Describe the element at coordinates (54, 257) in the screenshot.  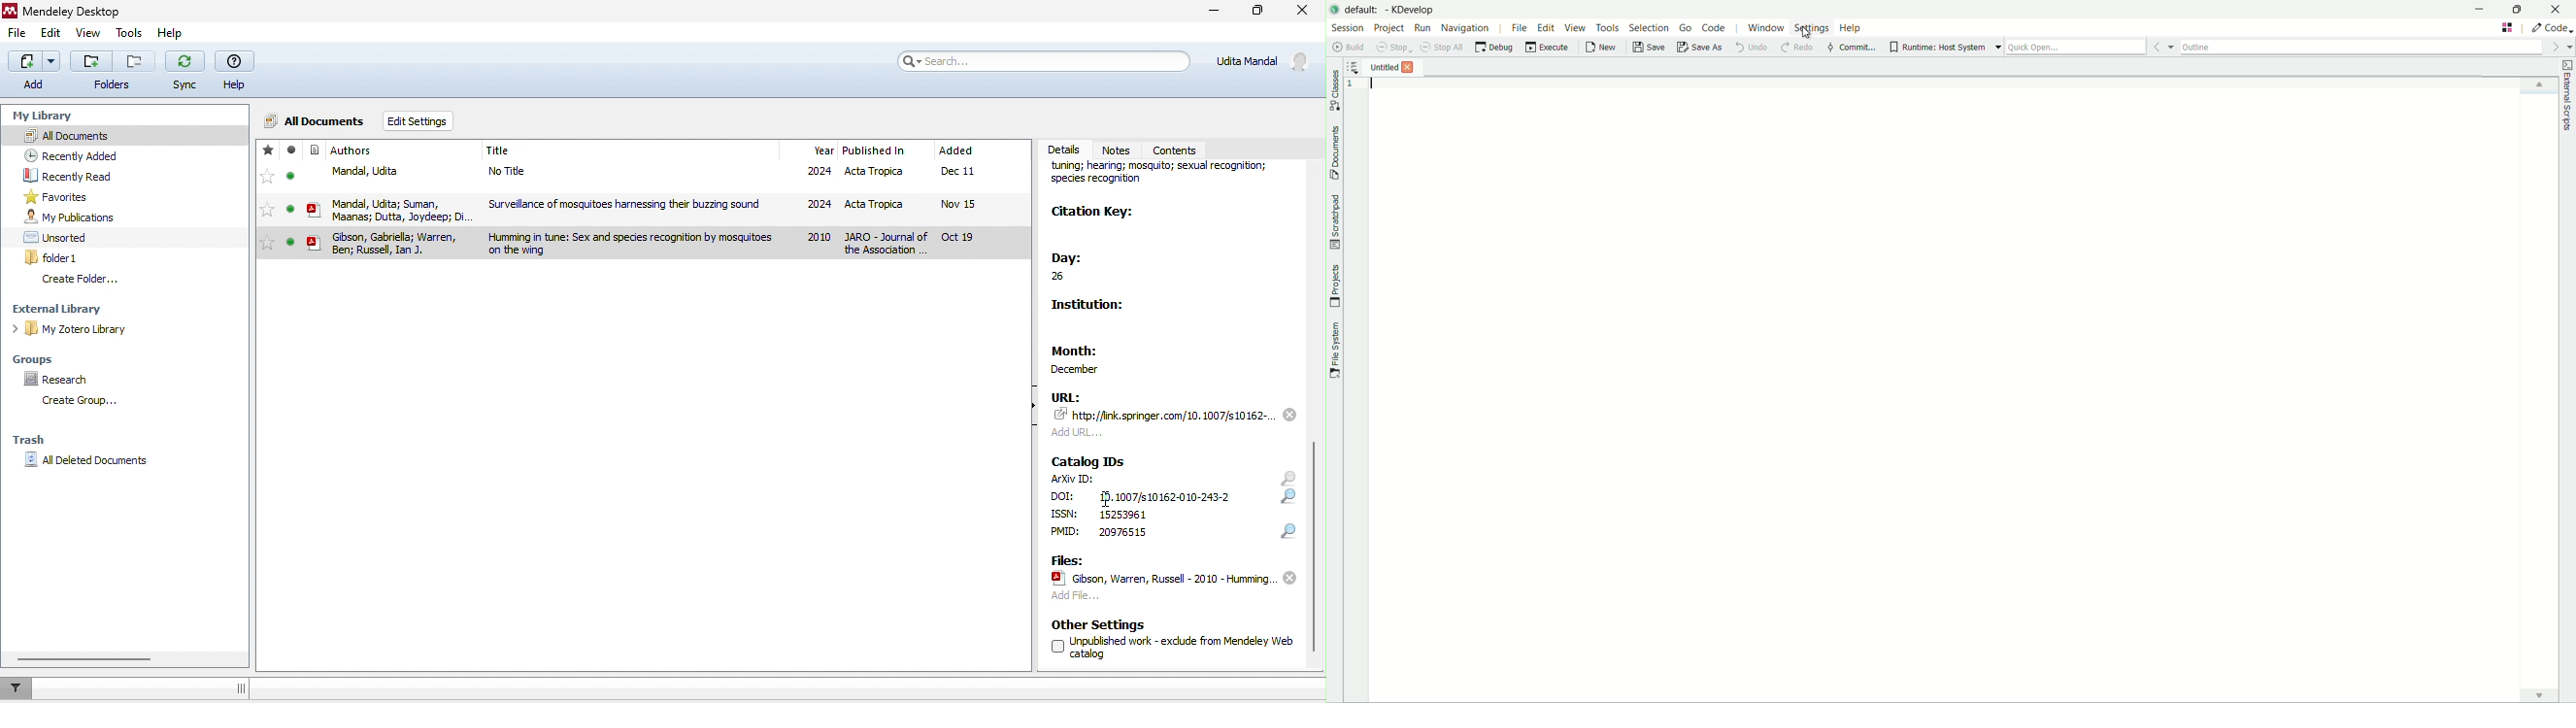
I see `folder 1` at that location.